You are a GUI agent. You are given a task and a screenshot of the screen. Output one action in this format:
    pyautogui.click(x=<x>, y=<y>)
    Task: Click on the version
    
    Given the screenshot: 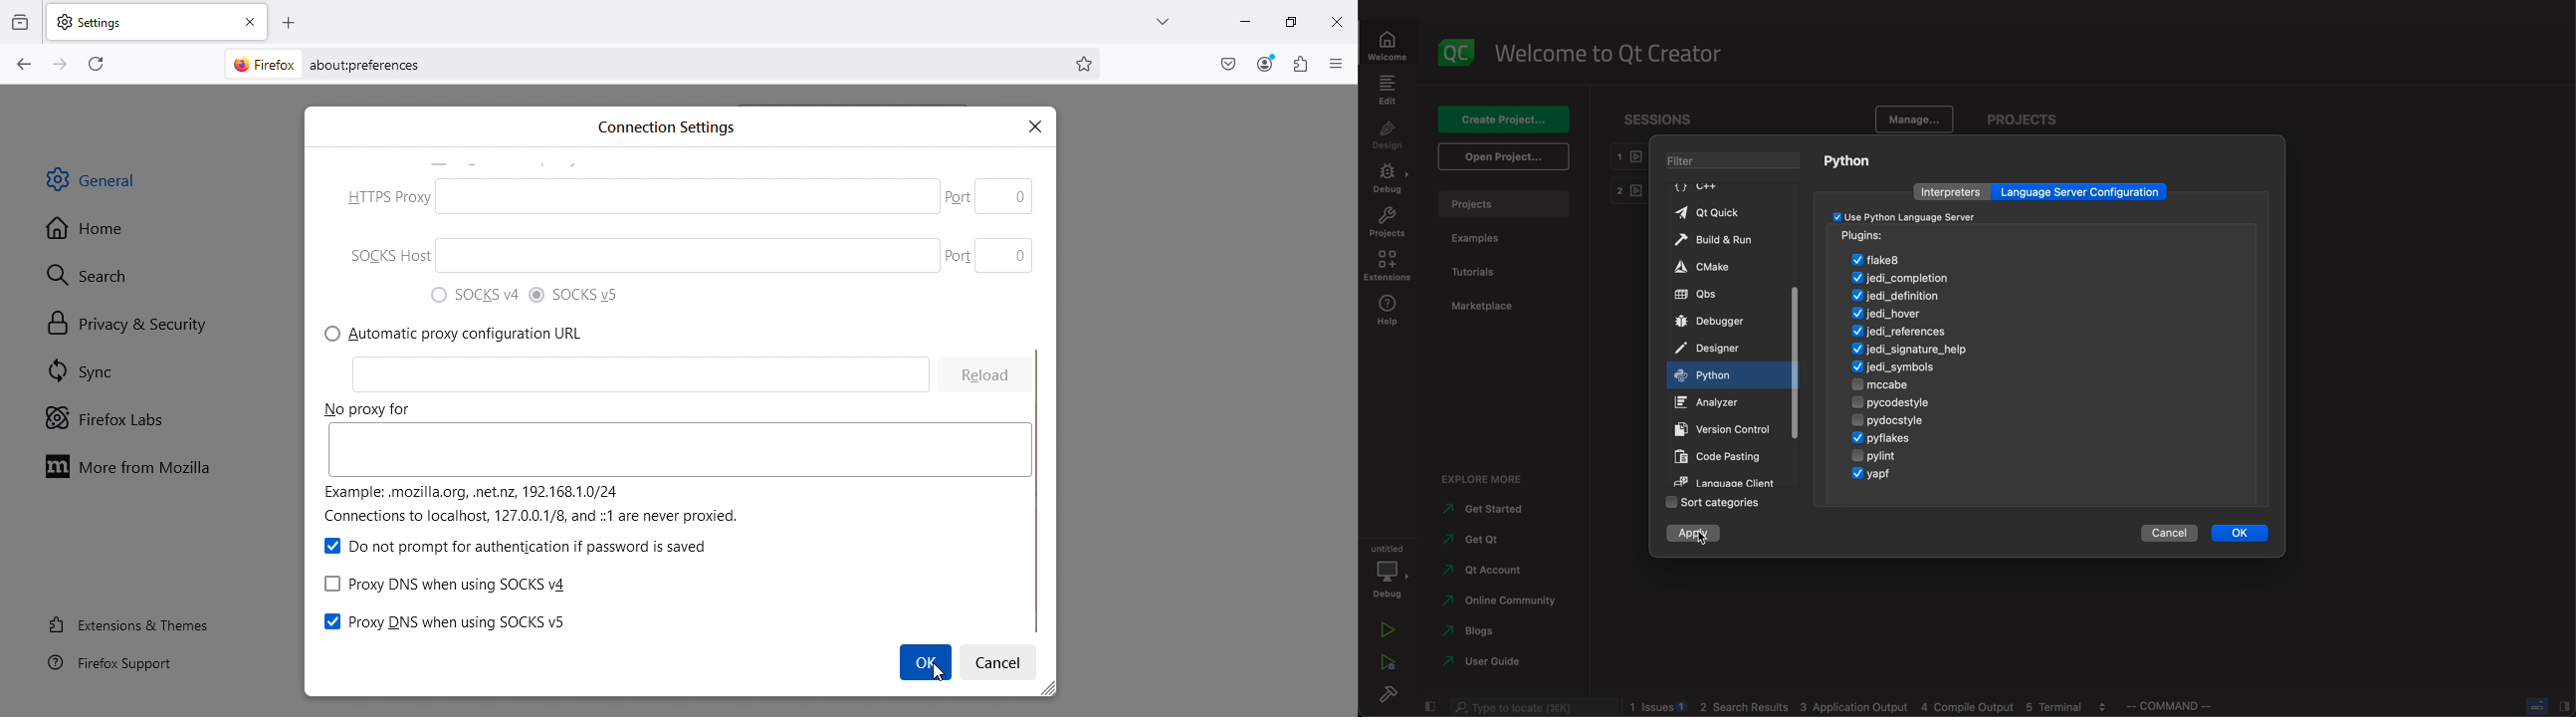 What is the action you would take?
    pyautogui.click(x=1725, y=429)
    